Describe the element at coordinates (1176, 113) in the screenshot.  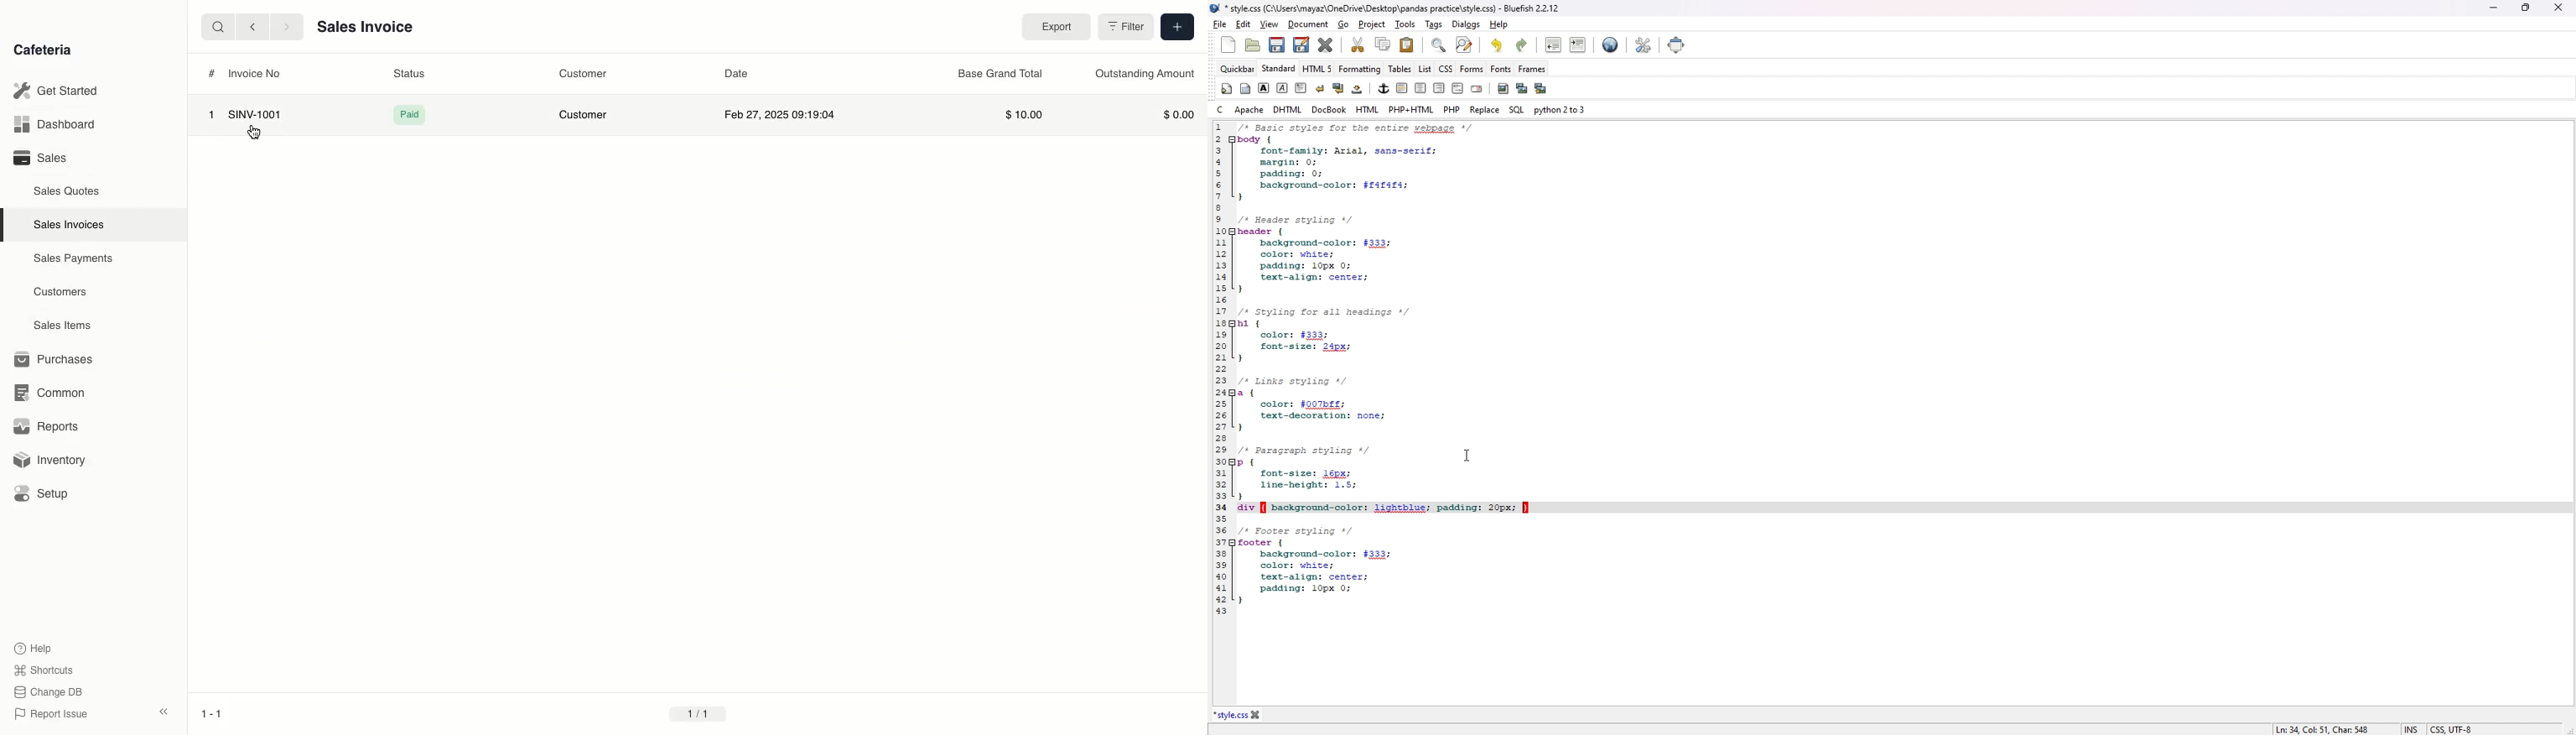
I see `$0.00` at that location.